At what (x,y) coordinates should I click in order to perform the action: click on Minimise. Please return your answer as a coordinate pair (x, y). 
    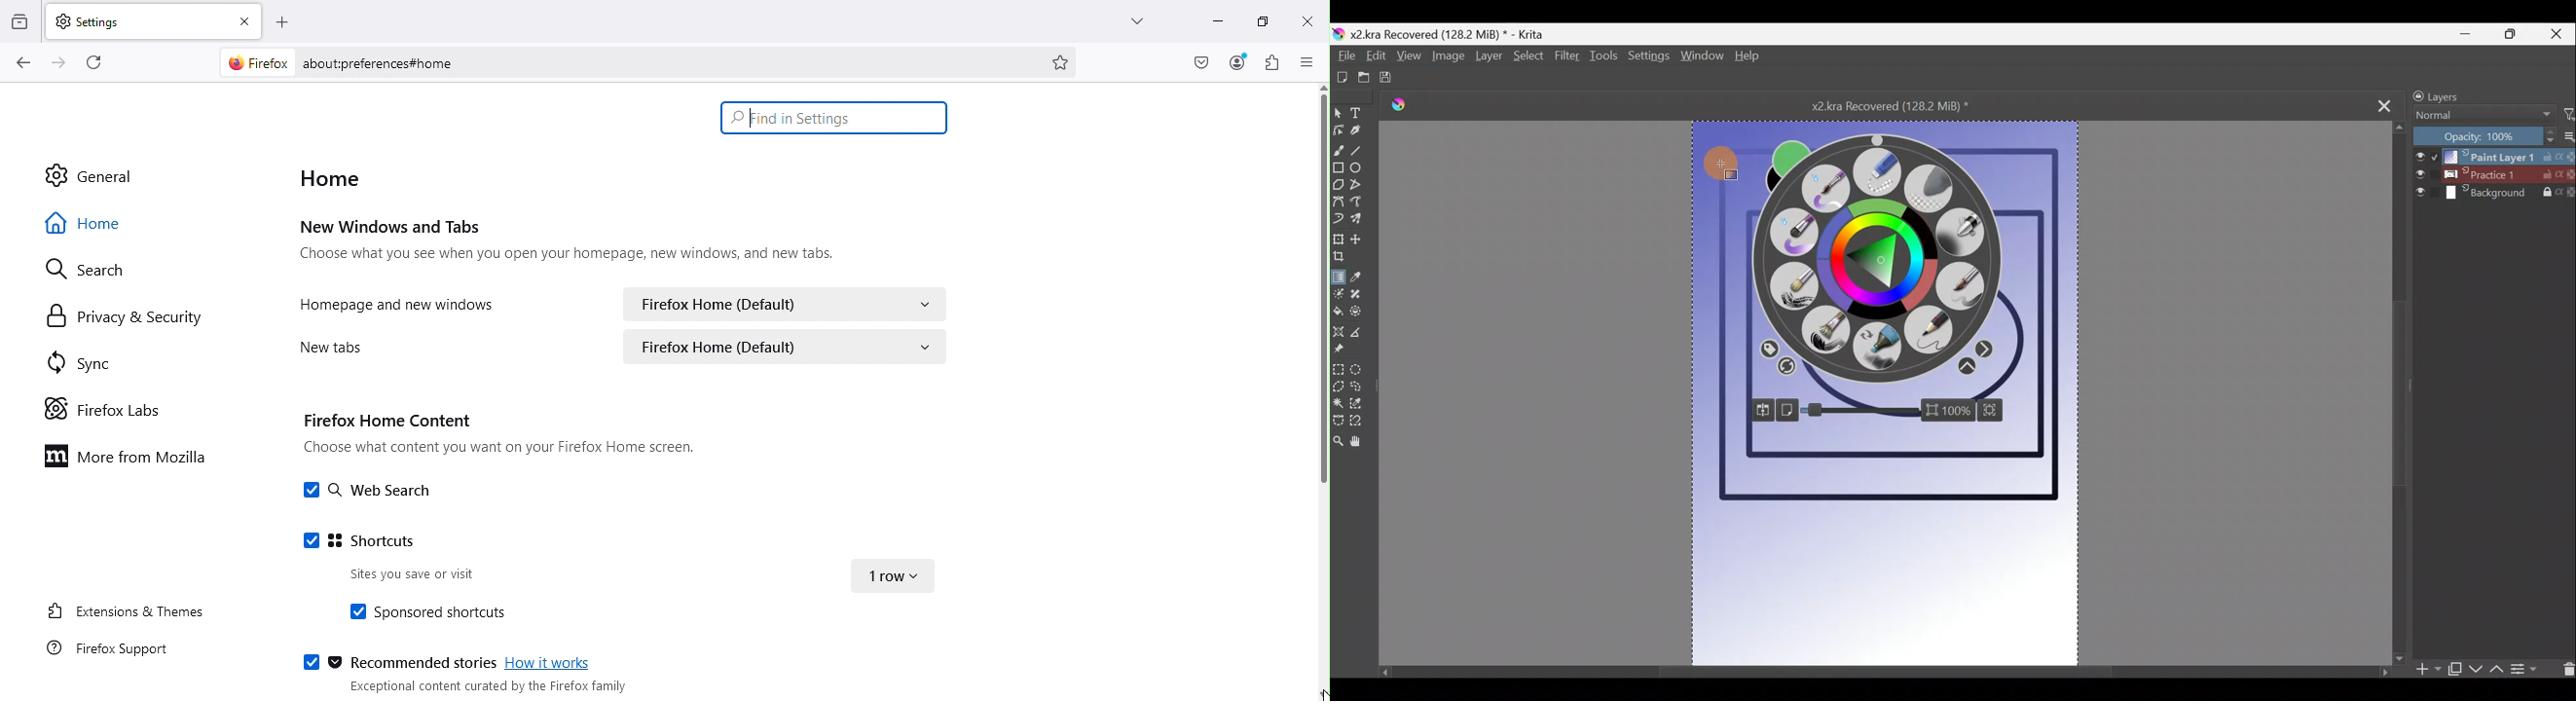
    Looking at the image, I should click on (2472, 34).